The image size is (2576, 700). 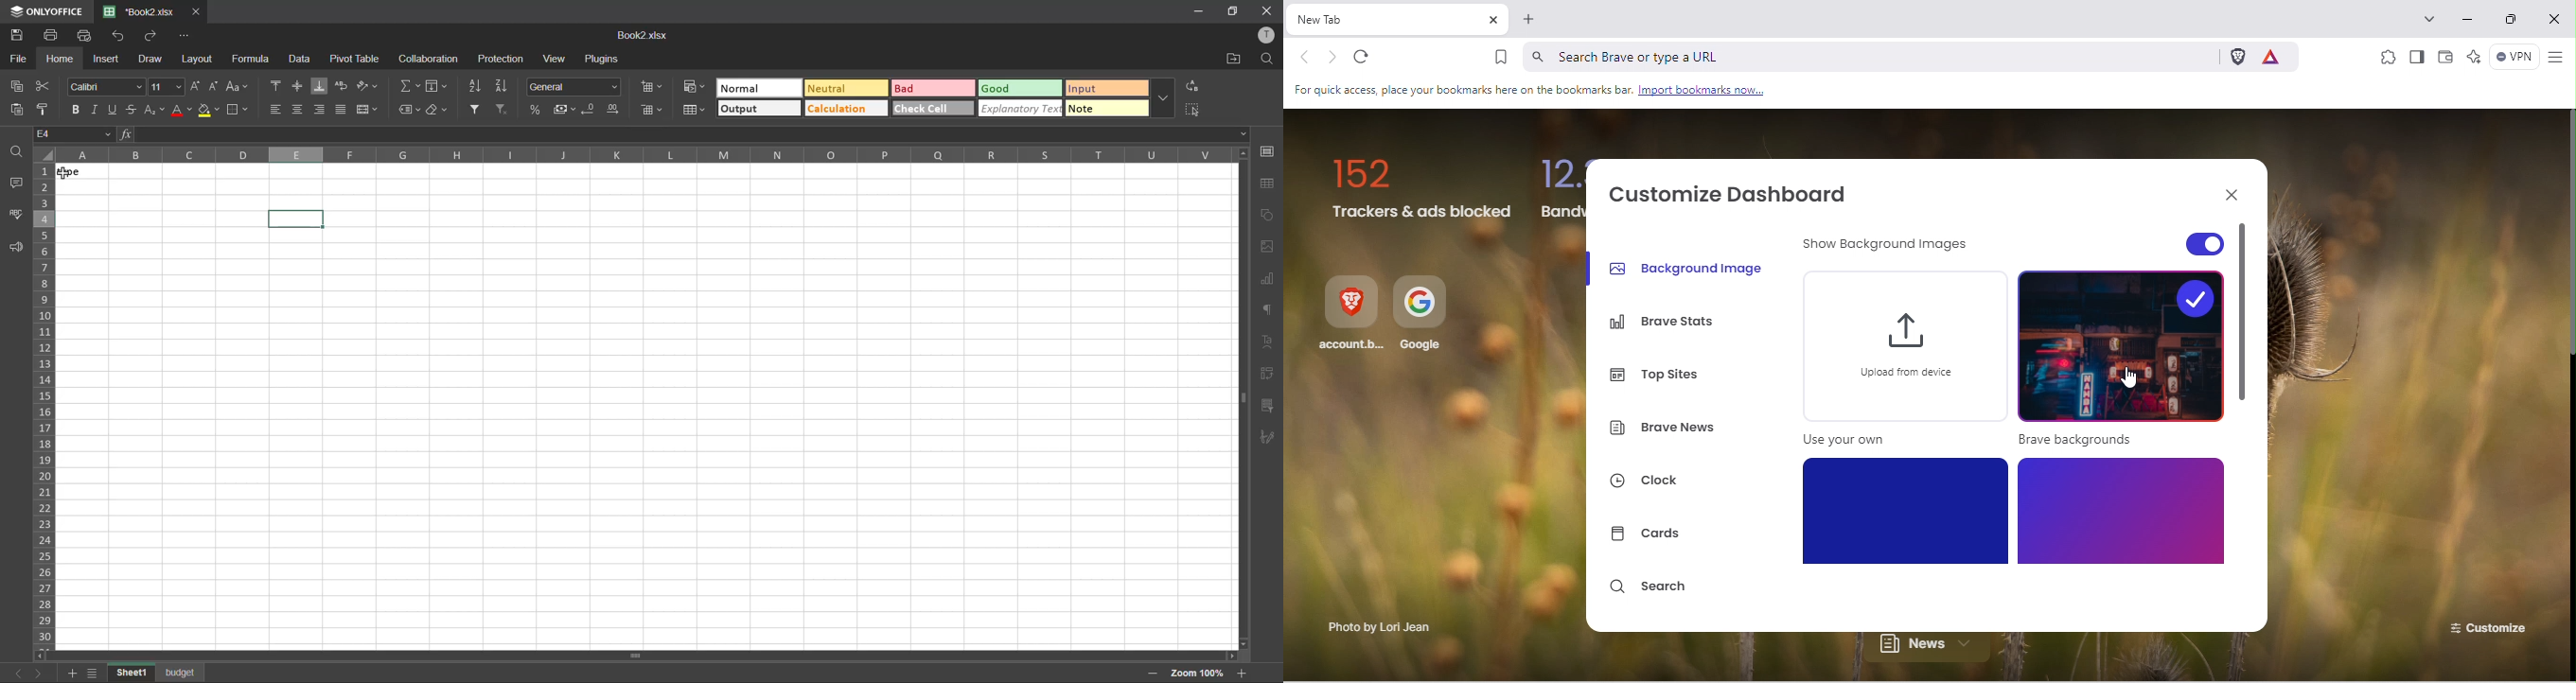 What do you see at coordinates (1266, 438) in the screenshot?
I see `signature` at bounding box center [1266, 438].